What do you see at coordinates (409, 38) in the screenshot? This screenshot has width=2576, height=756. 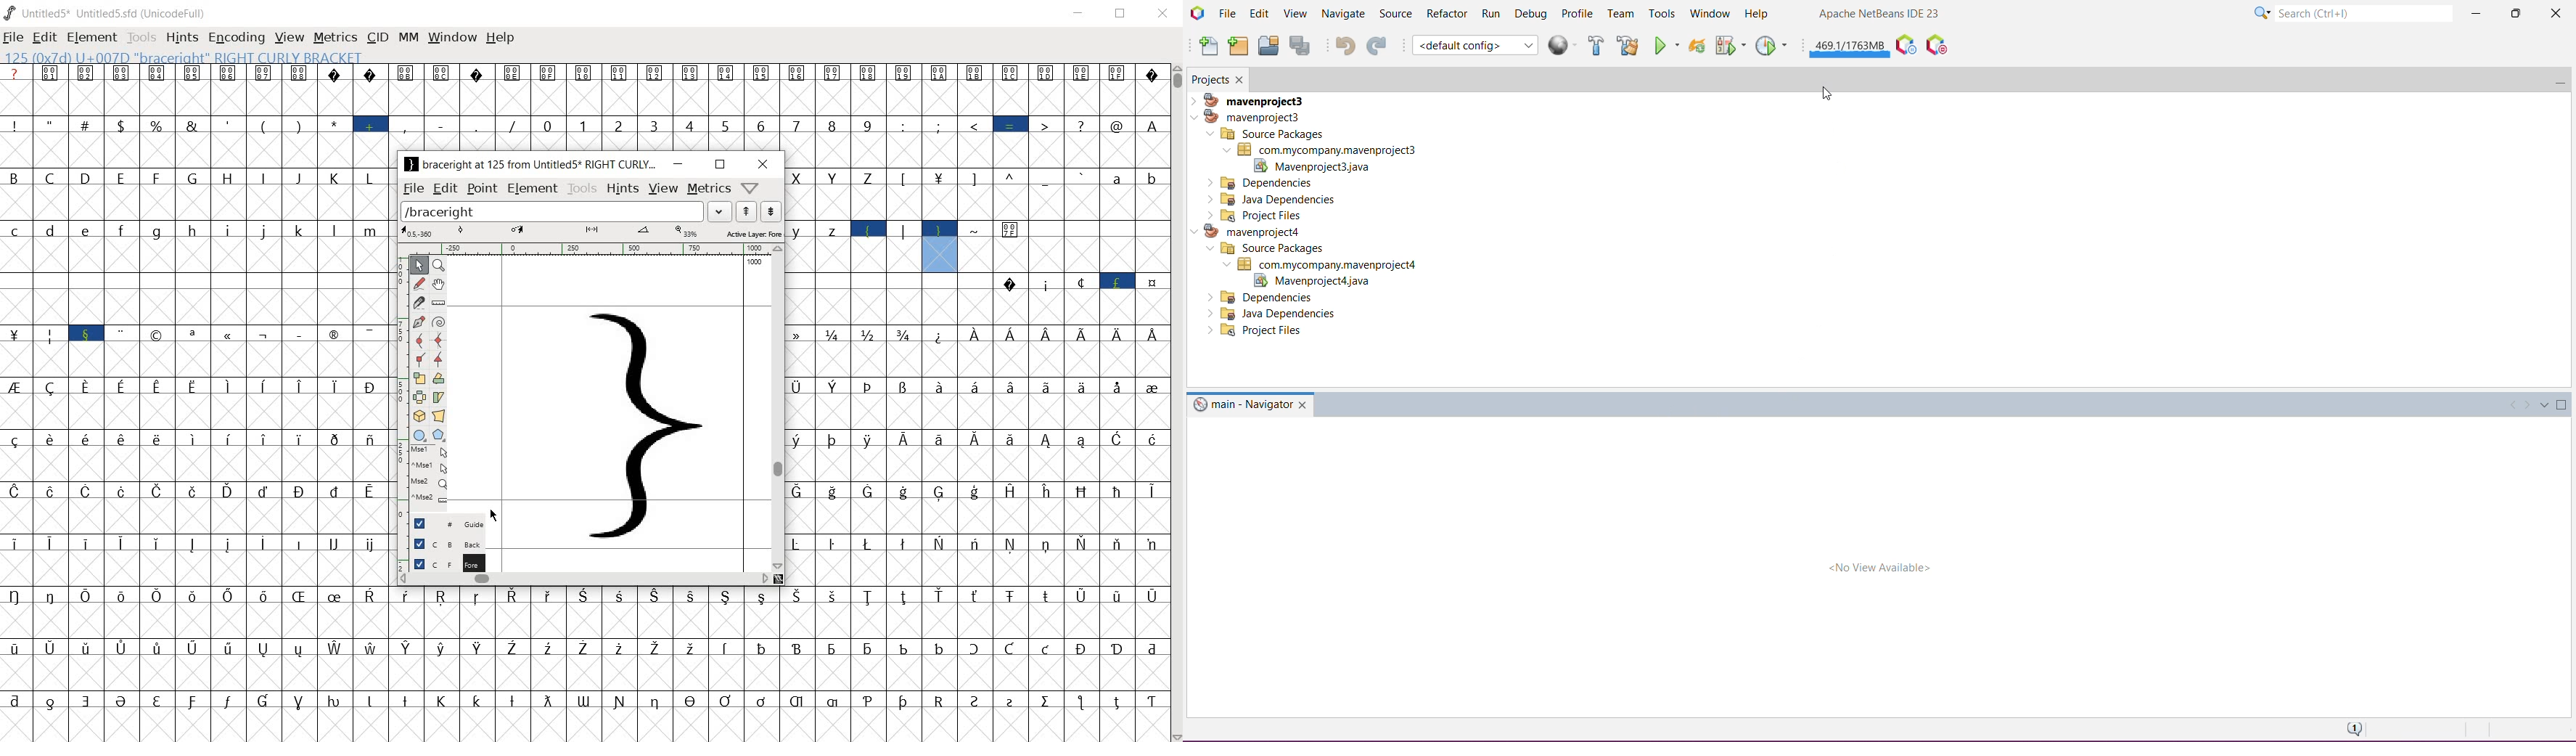 I see `MM` at bounding box center [409, 38].